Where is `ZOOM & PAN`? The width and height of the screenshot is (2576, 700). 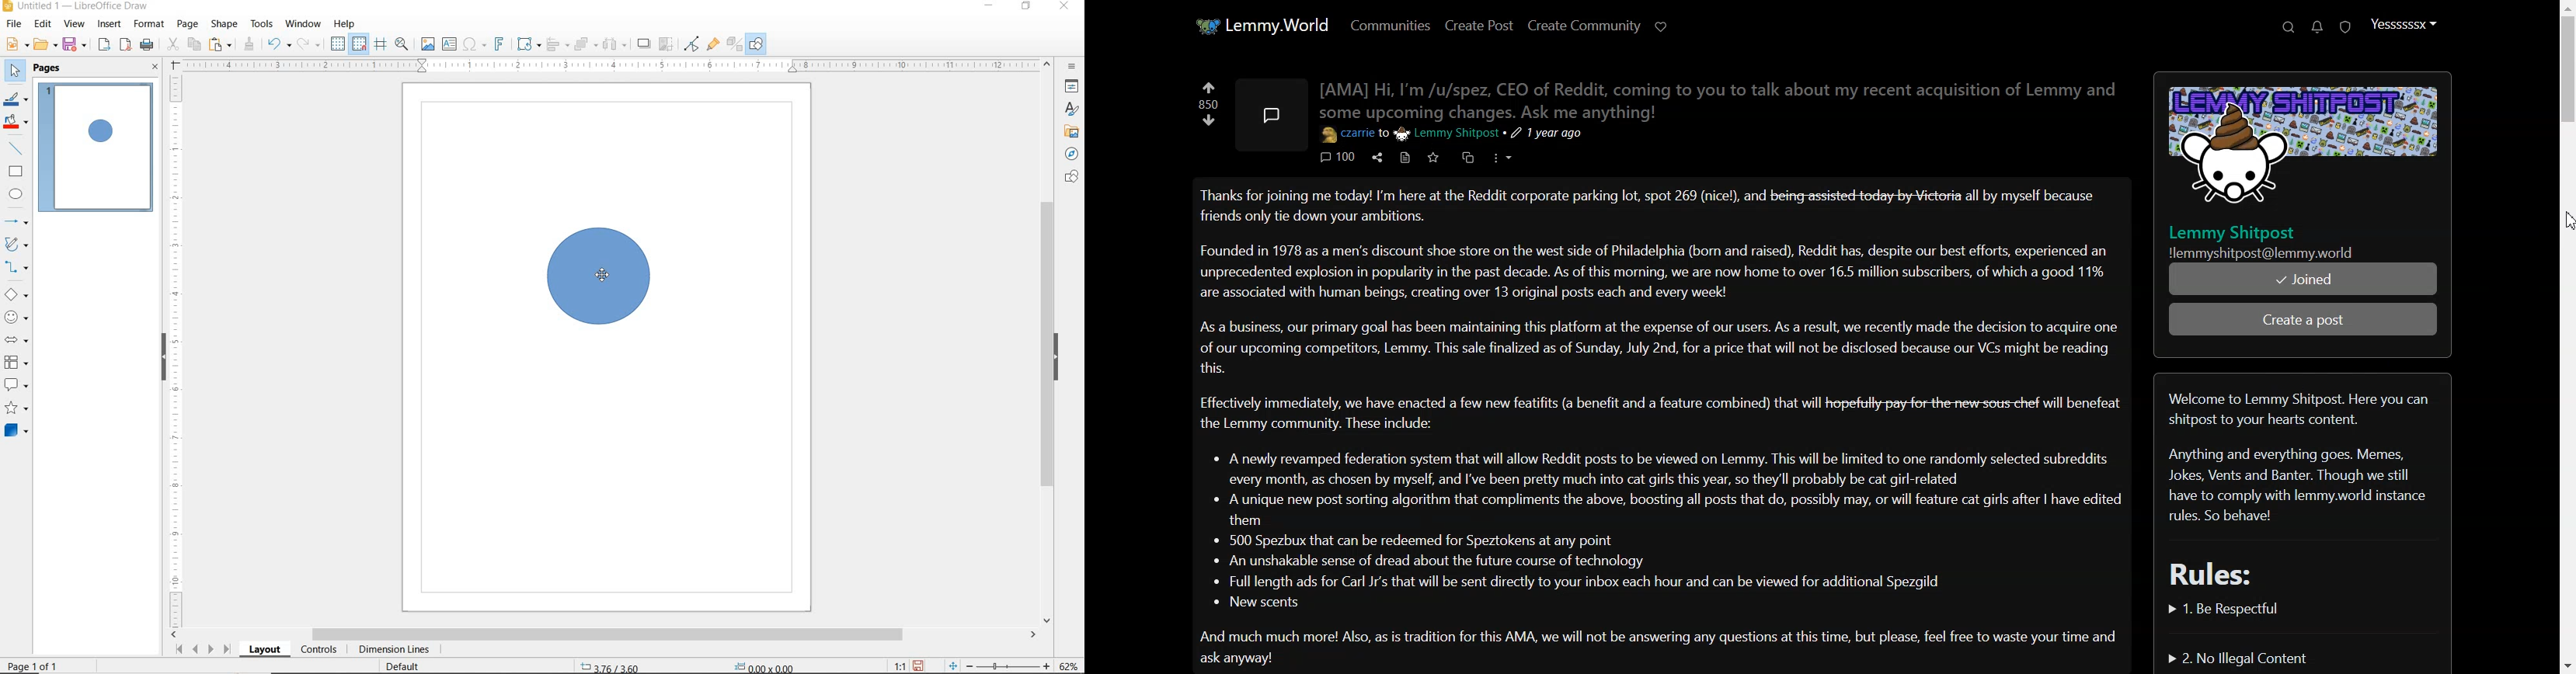 ZOOM & PAN is located at coordinates (404, 45).